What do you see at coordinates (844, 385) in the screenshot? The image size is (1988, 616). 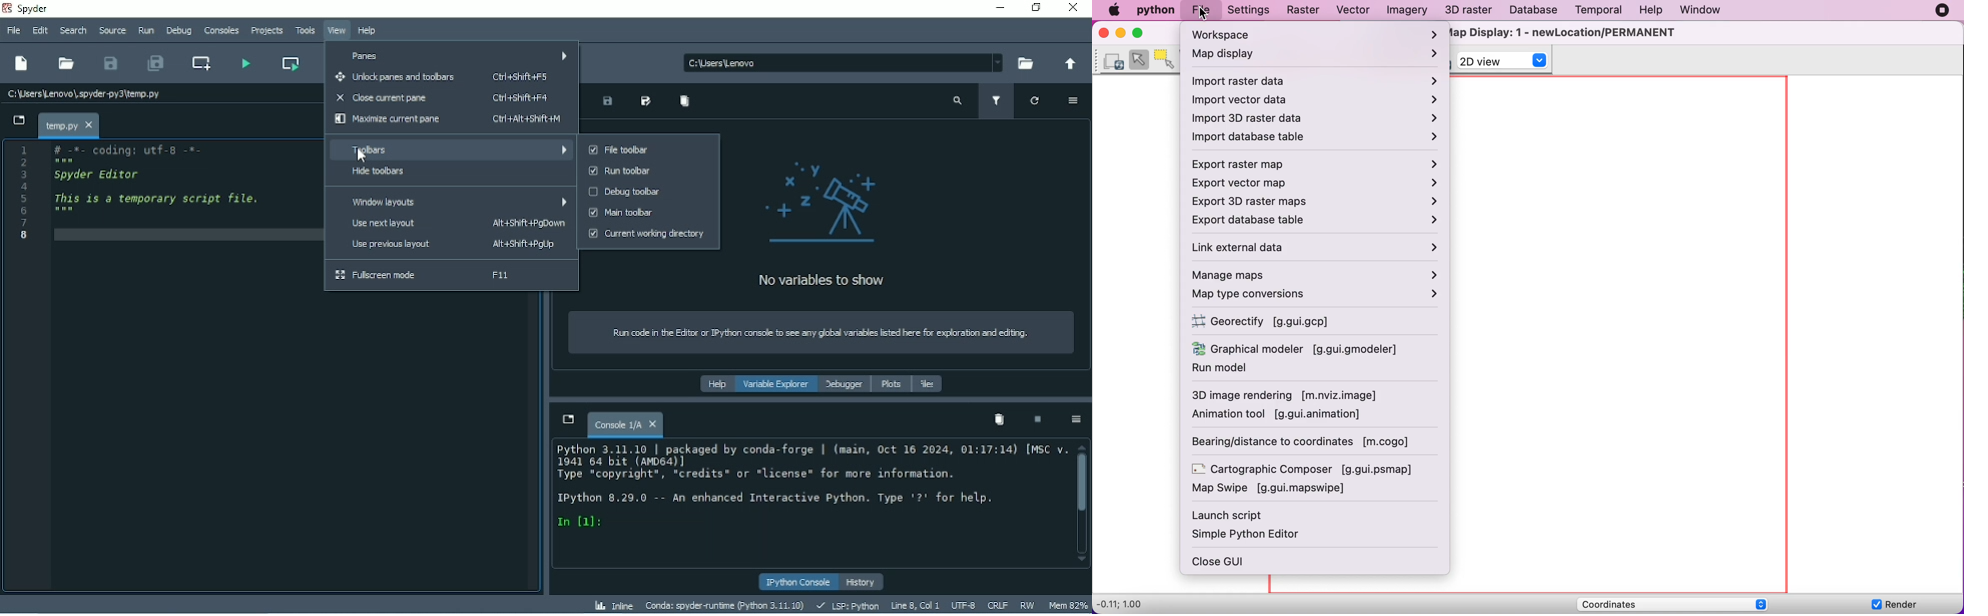 I see `Debugger` at bounding box center [844, 385].